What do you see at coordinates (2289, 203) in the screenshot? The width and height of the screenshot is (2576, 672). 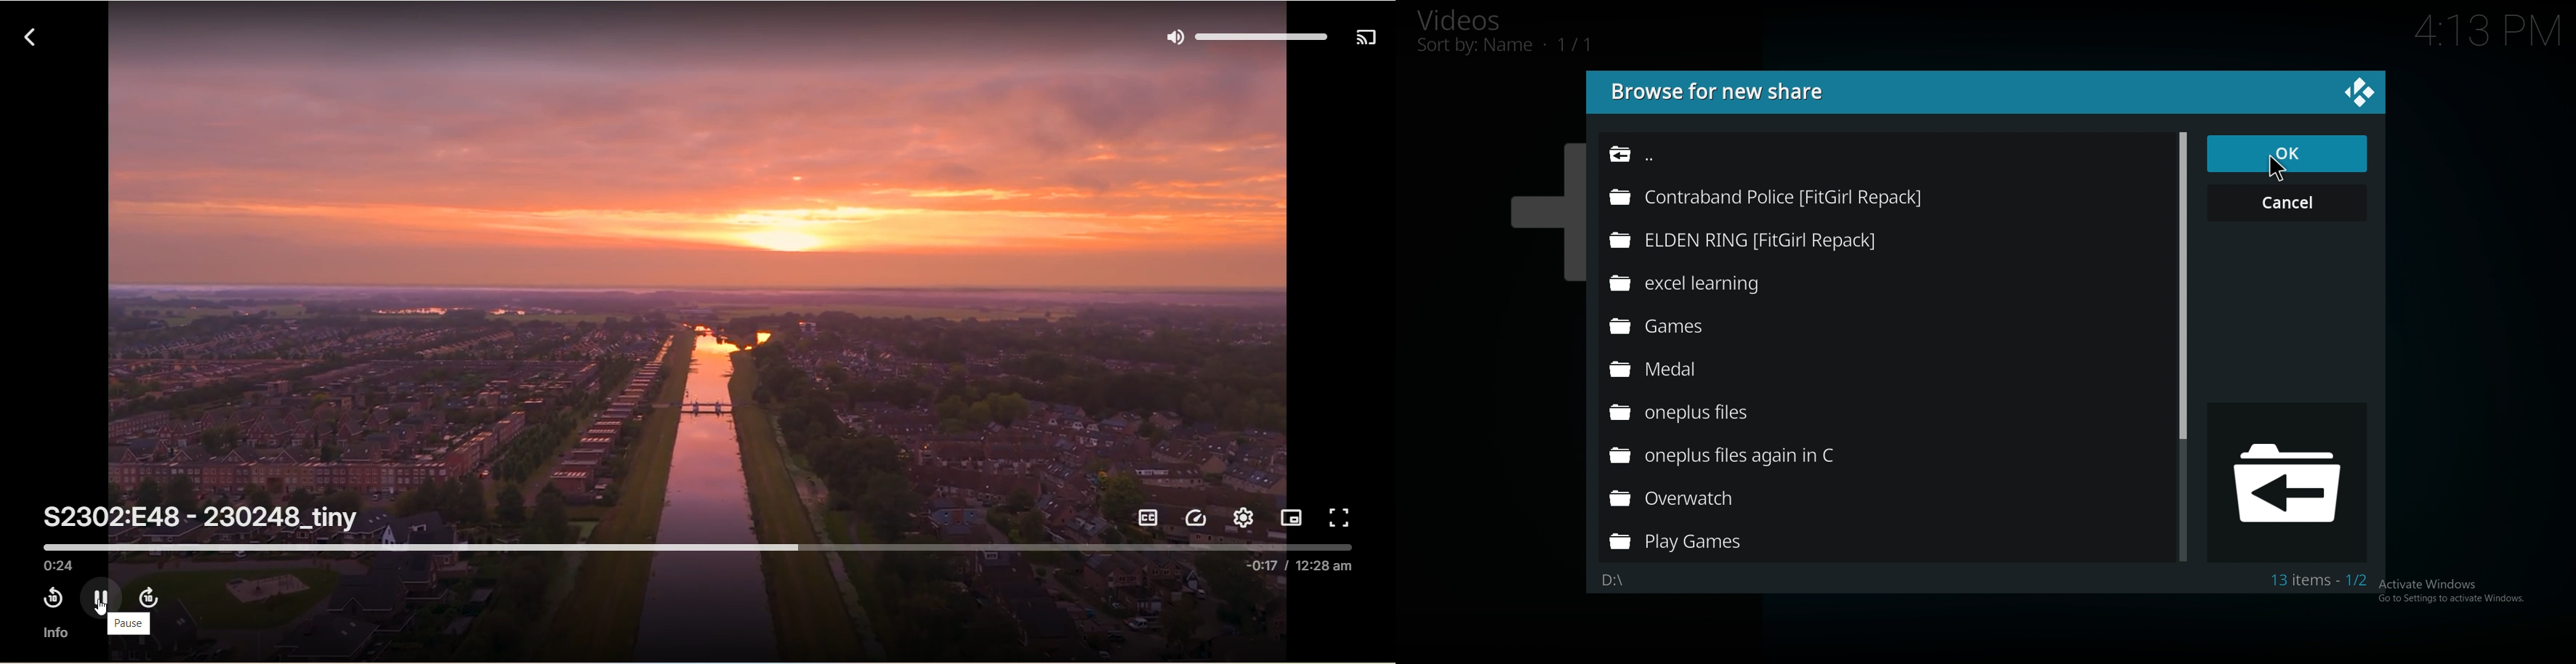 I see `cancel` at bounding box center [2289, 203].